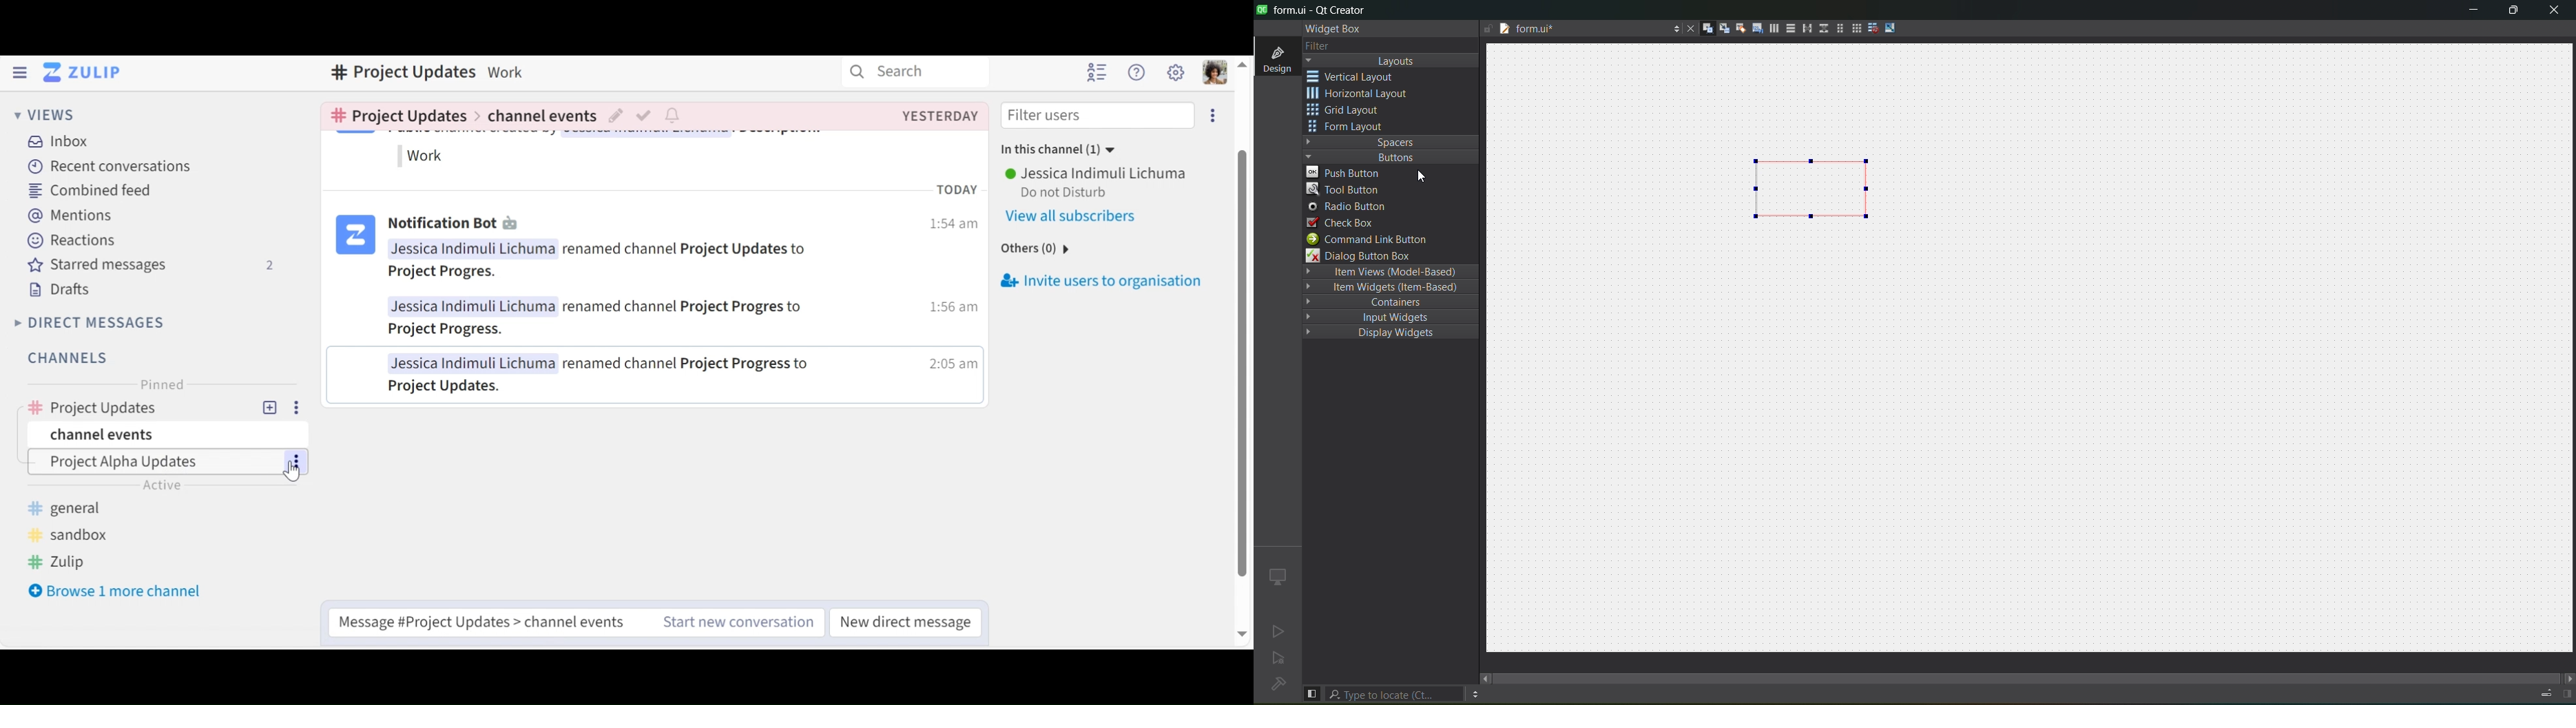 The image size is (2576, 728). What do you see at coordinates (675, 116) in the screenshot?
I see `Configure notification` at bounding box center [675, 116].